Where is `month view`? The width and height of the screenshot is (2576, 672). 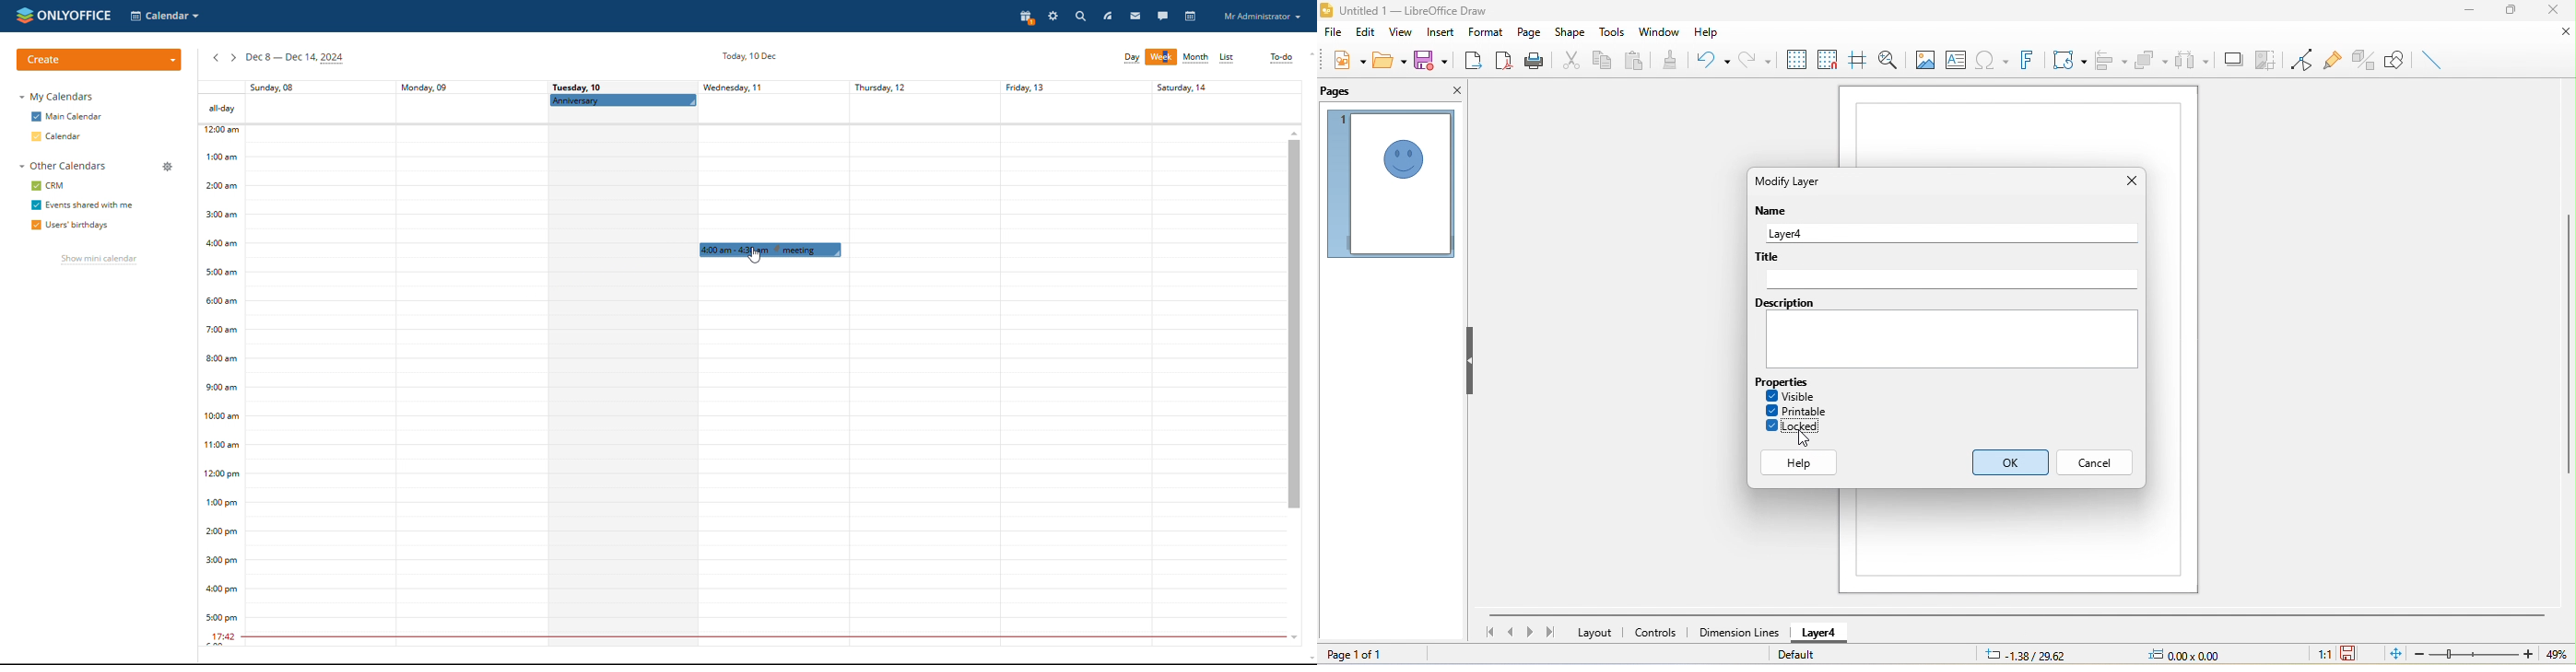 month view is located at coordinates (1196, 58).